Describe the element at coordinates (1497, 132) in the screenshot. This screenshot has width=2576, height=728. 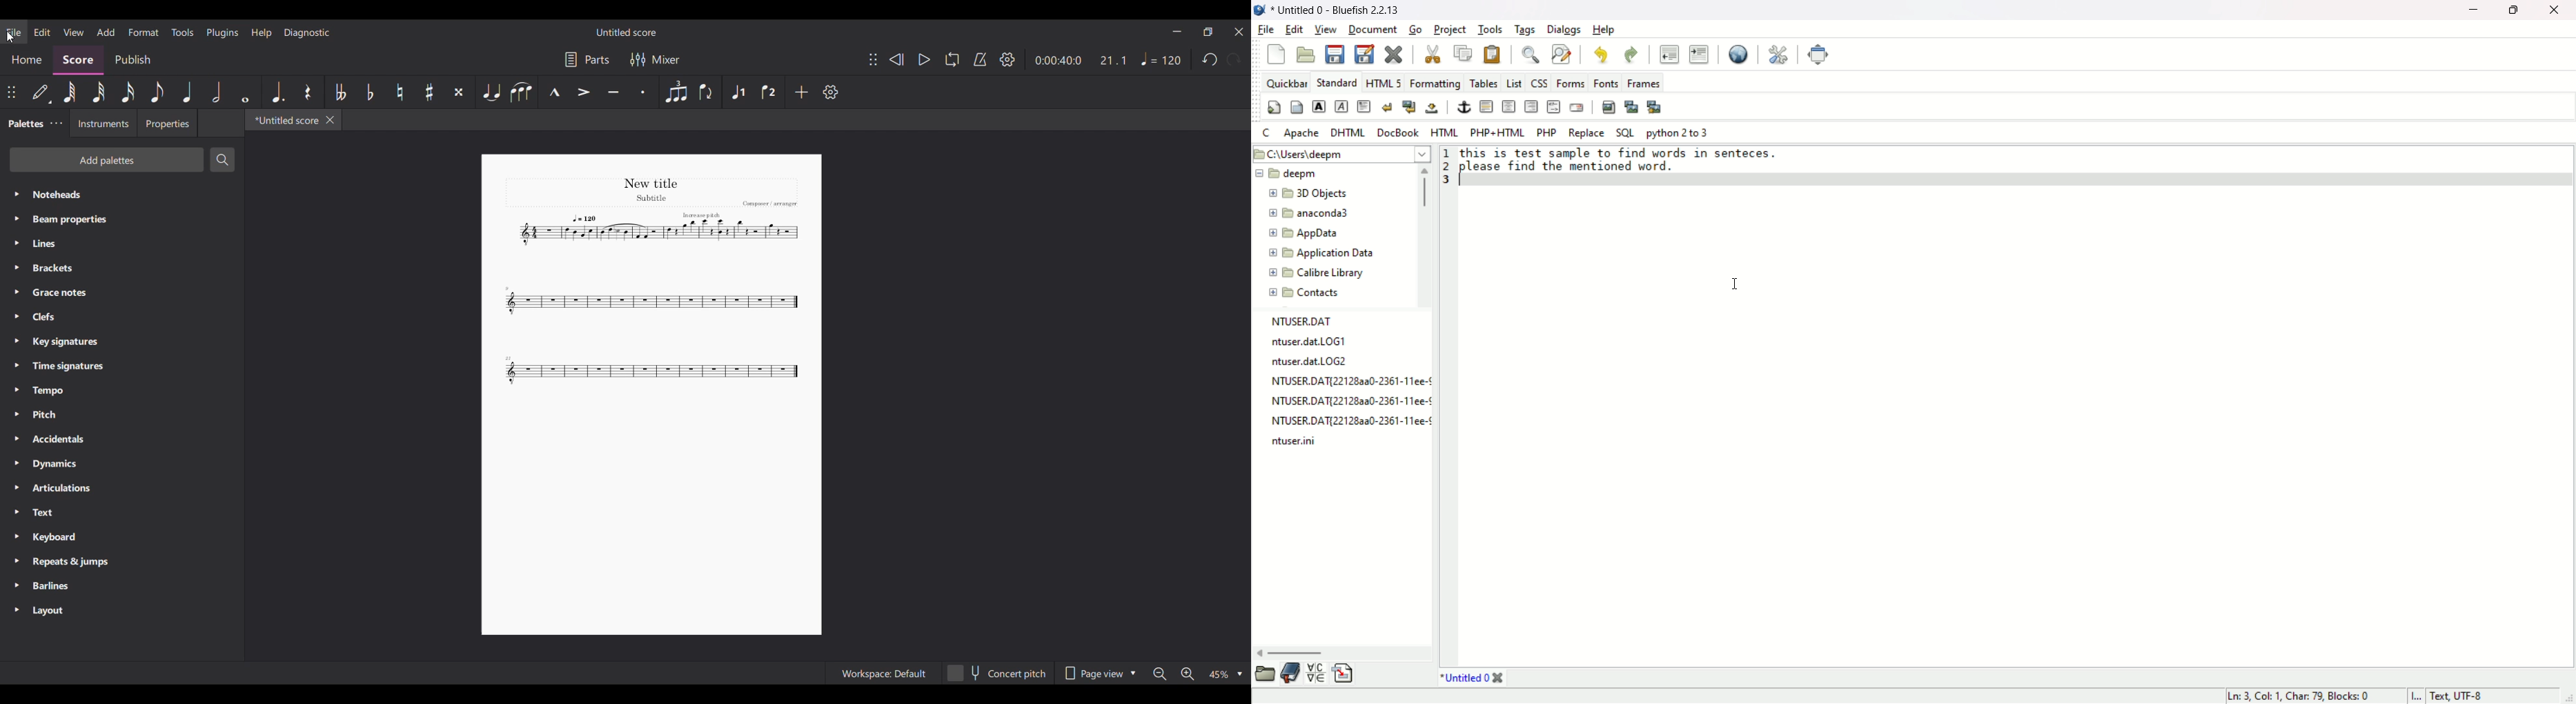
I see `PHP+HTML` at that location.